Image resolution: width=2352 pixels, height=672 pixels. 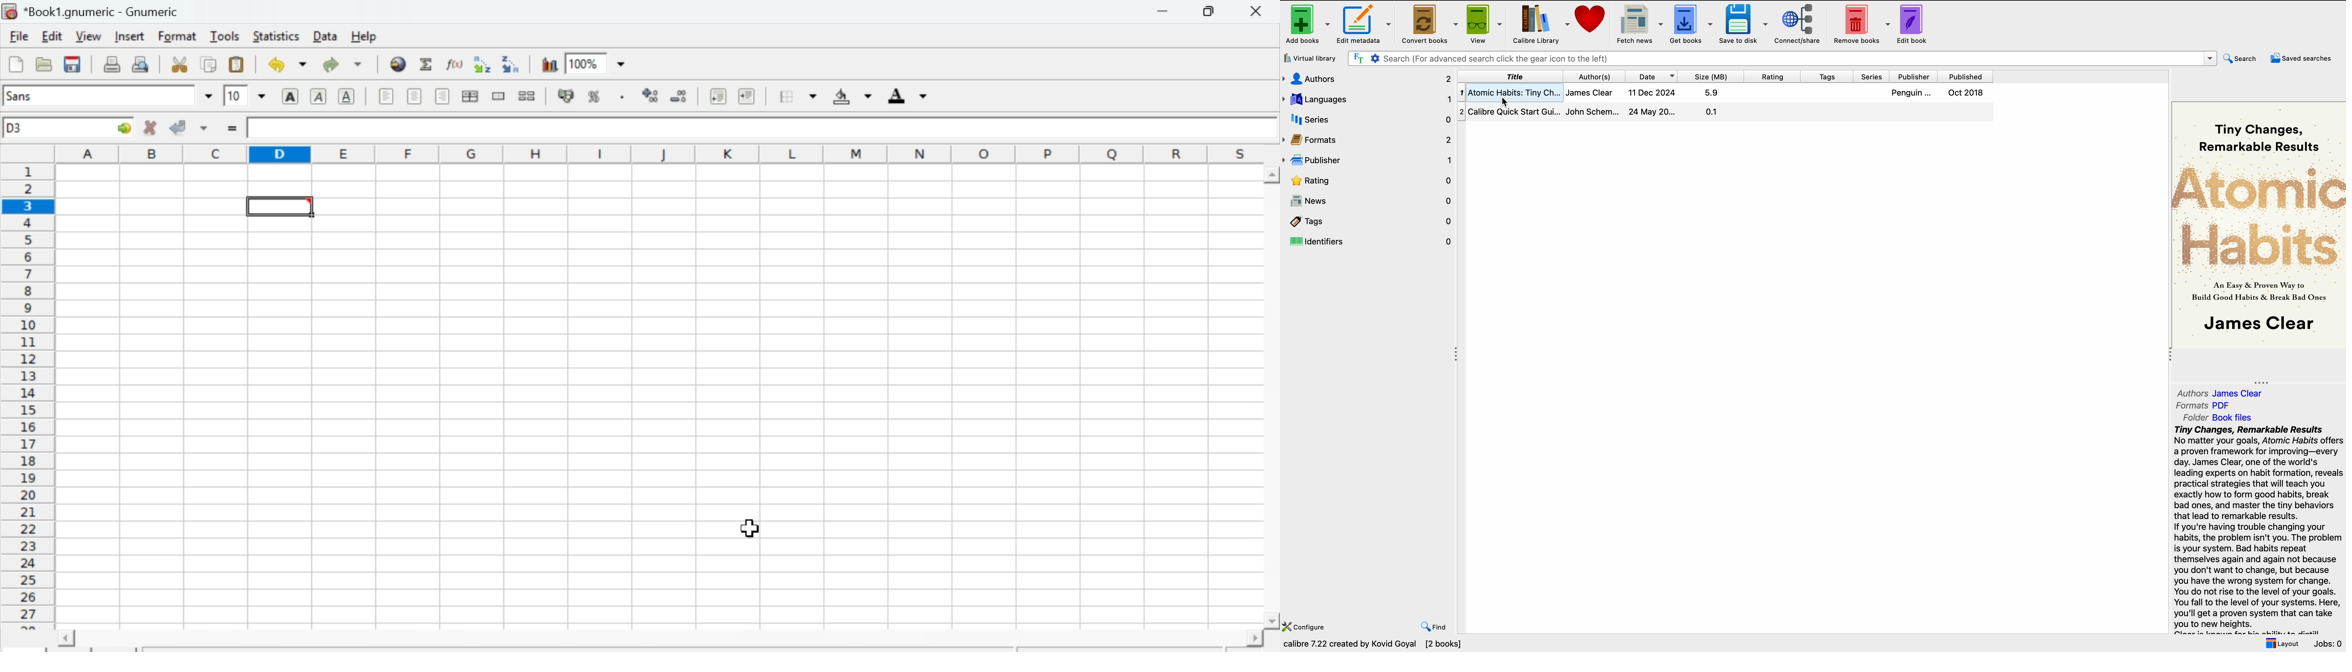 I want to click on Background, so click(x=853, y=95).